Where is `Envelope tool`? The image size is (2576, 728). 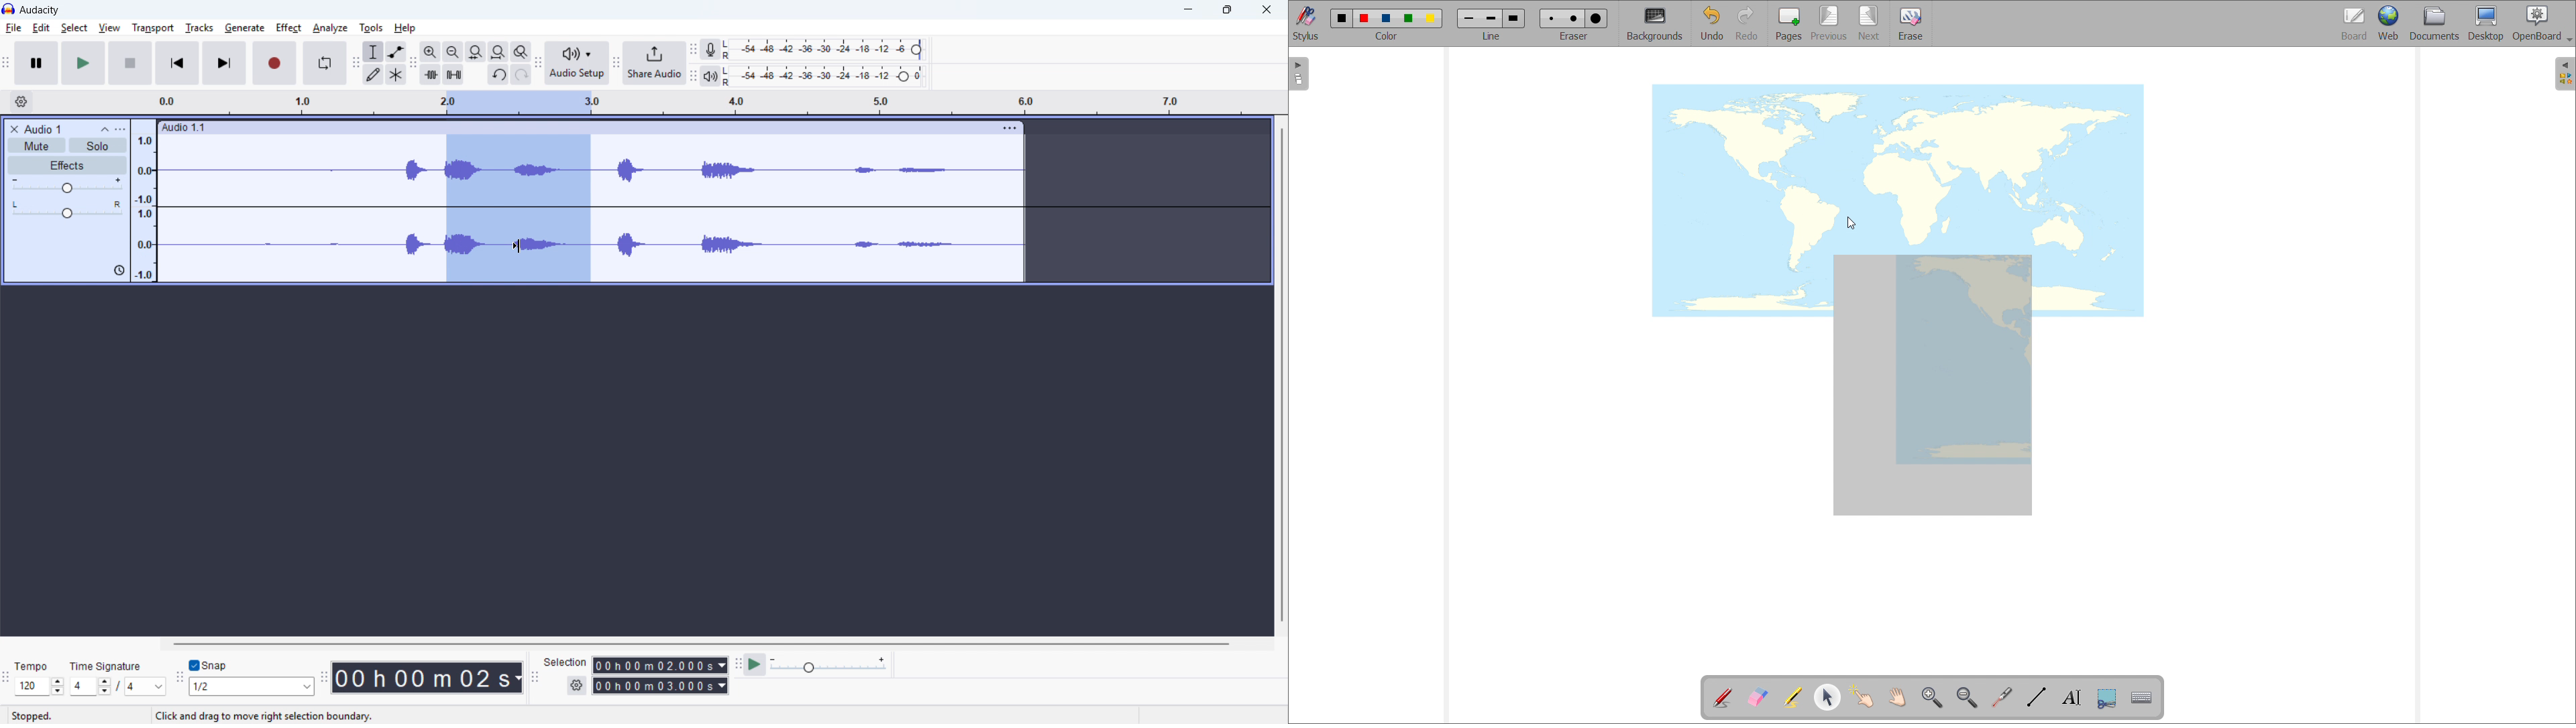 Envelope tool is located at coordinates (395, 52).